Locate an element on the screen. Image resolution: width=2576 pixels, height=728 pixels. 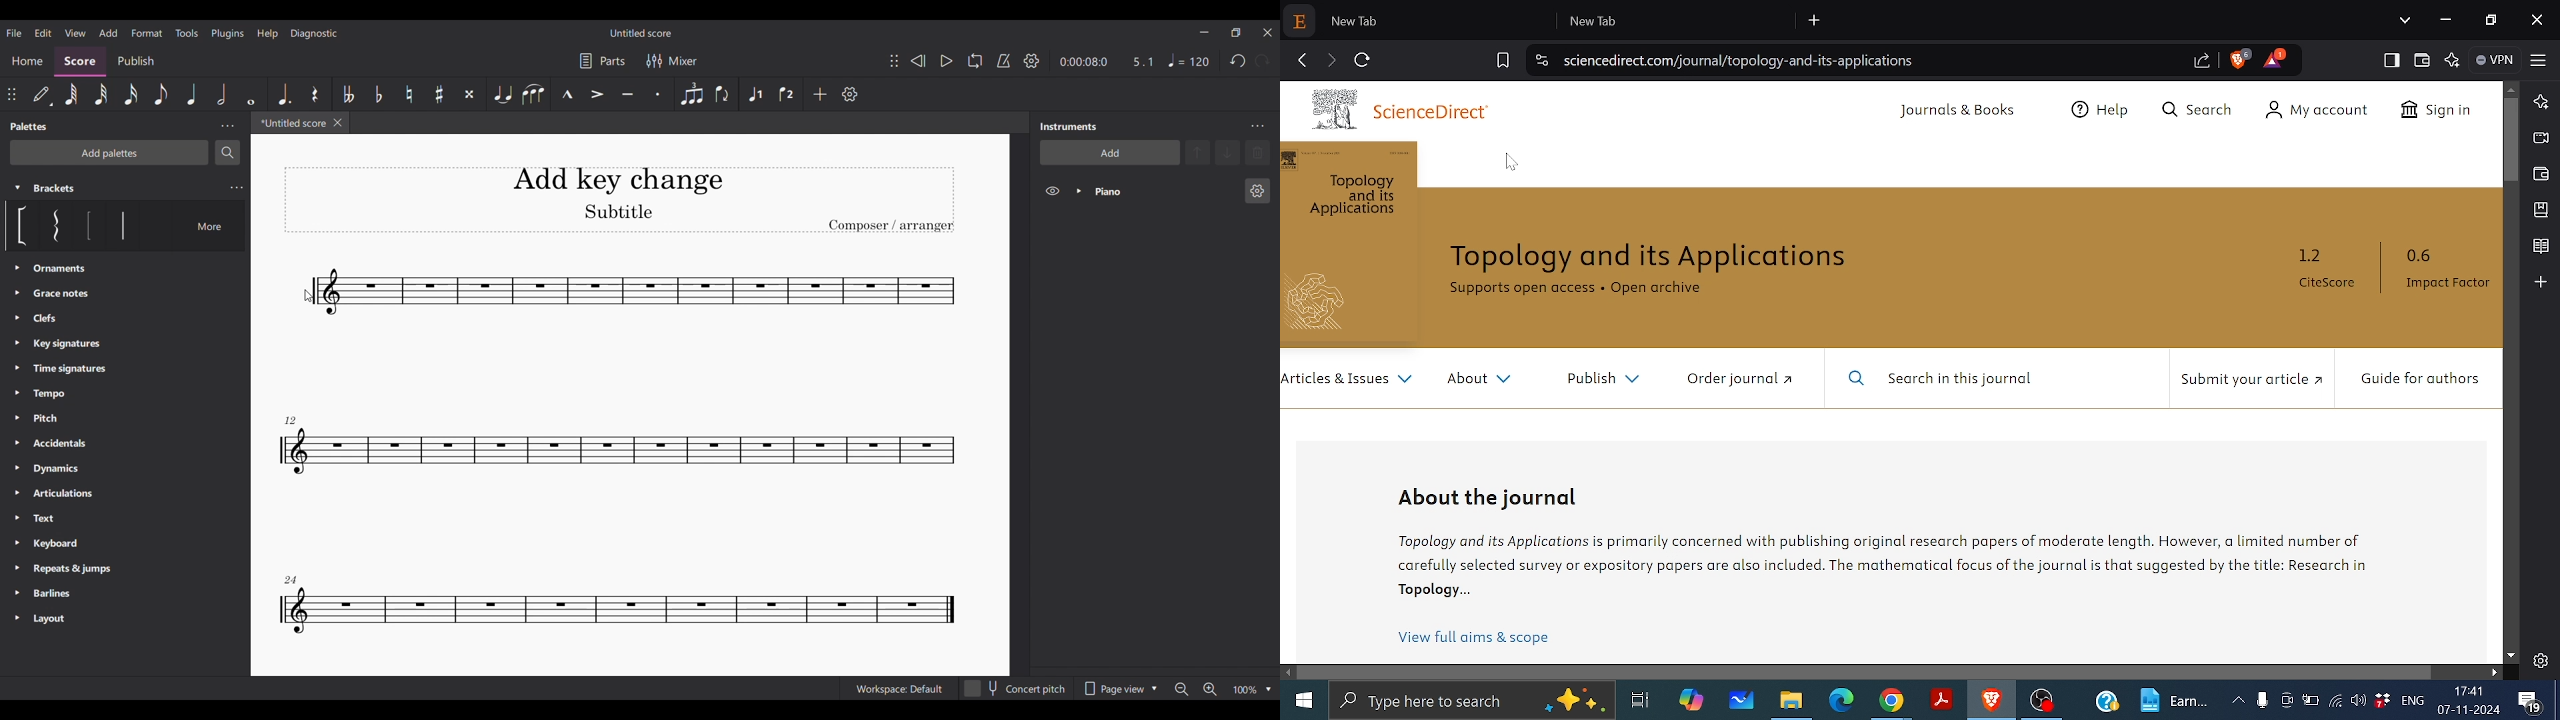
Tools menu is located at coordinates (186, 33).